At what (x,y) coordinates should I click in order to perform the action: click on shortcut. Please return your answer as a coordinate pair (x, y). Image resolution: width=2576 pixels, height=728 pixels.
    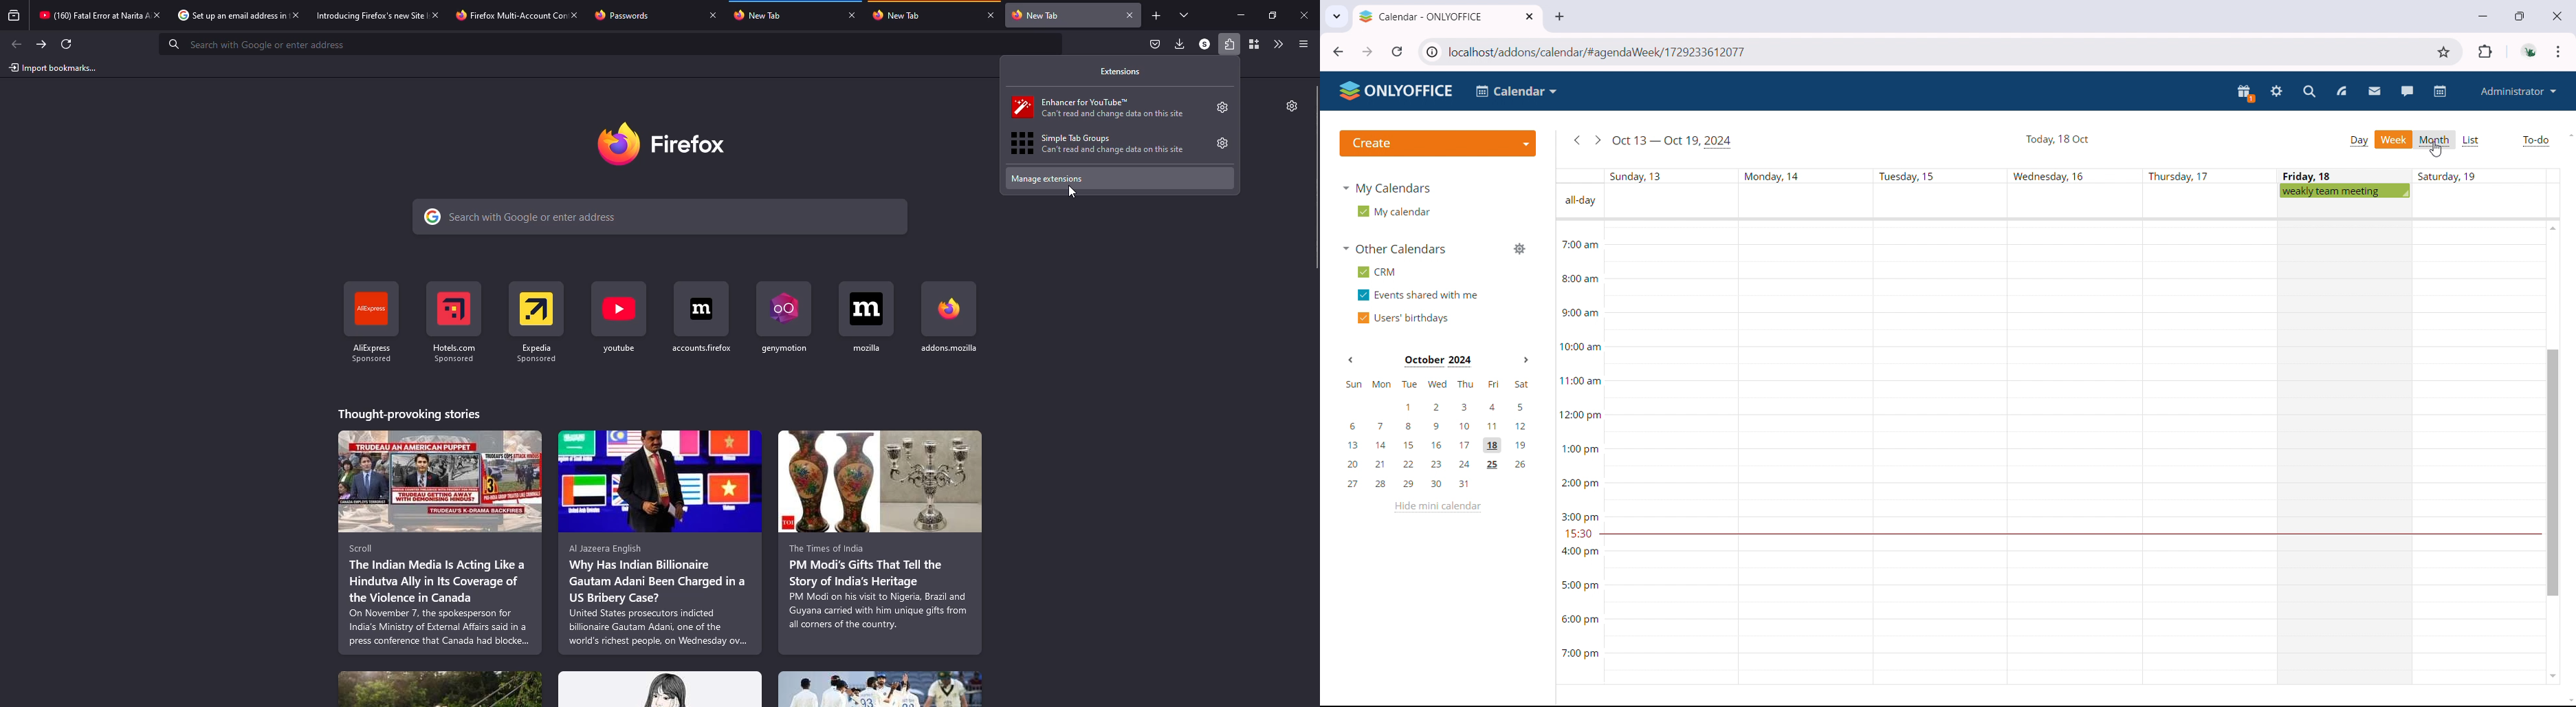
    Looking at the image, I should click on (790, 325).